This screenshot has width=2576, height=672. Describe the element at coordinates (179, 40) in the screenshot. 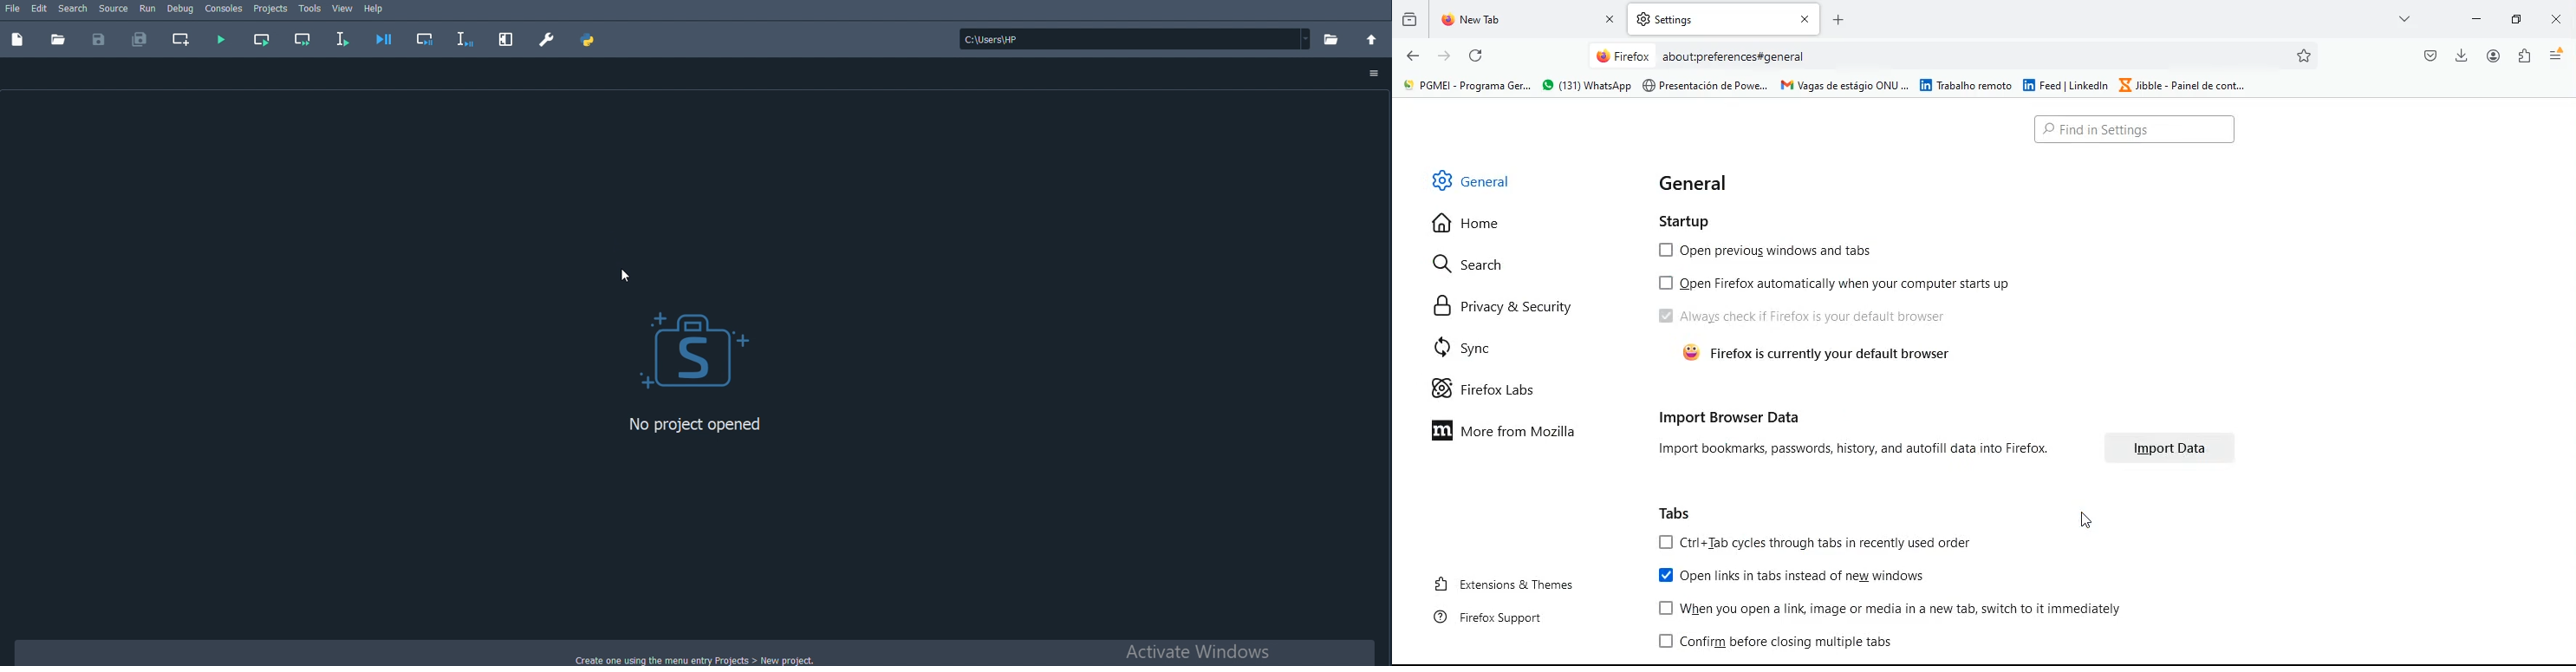

I see `create new cell at the current line` at that location.